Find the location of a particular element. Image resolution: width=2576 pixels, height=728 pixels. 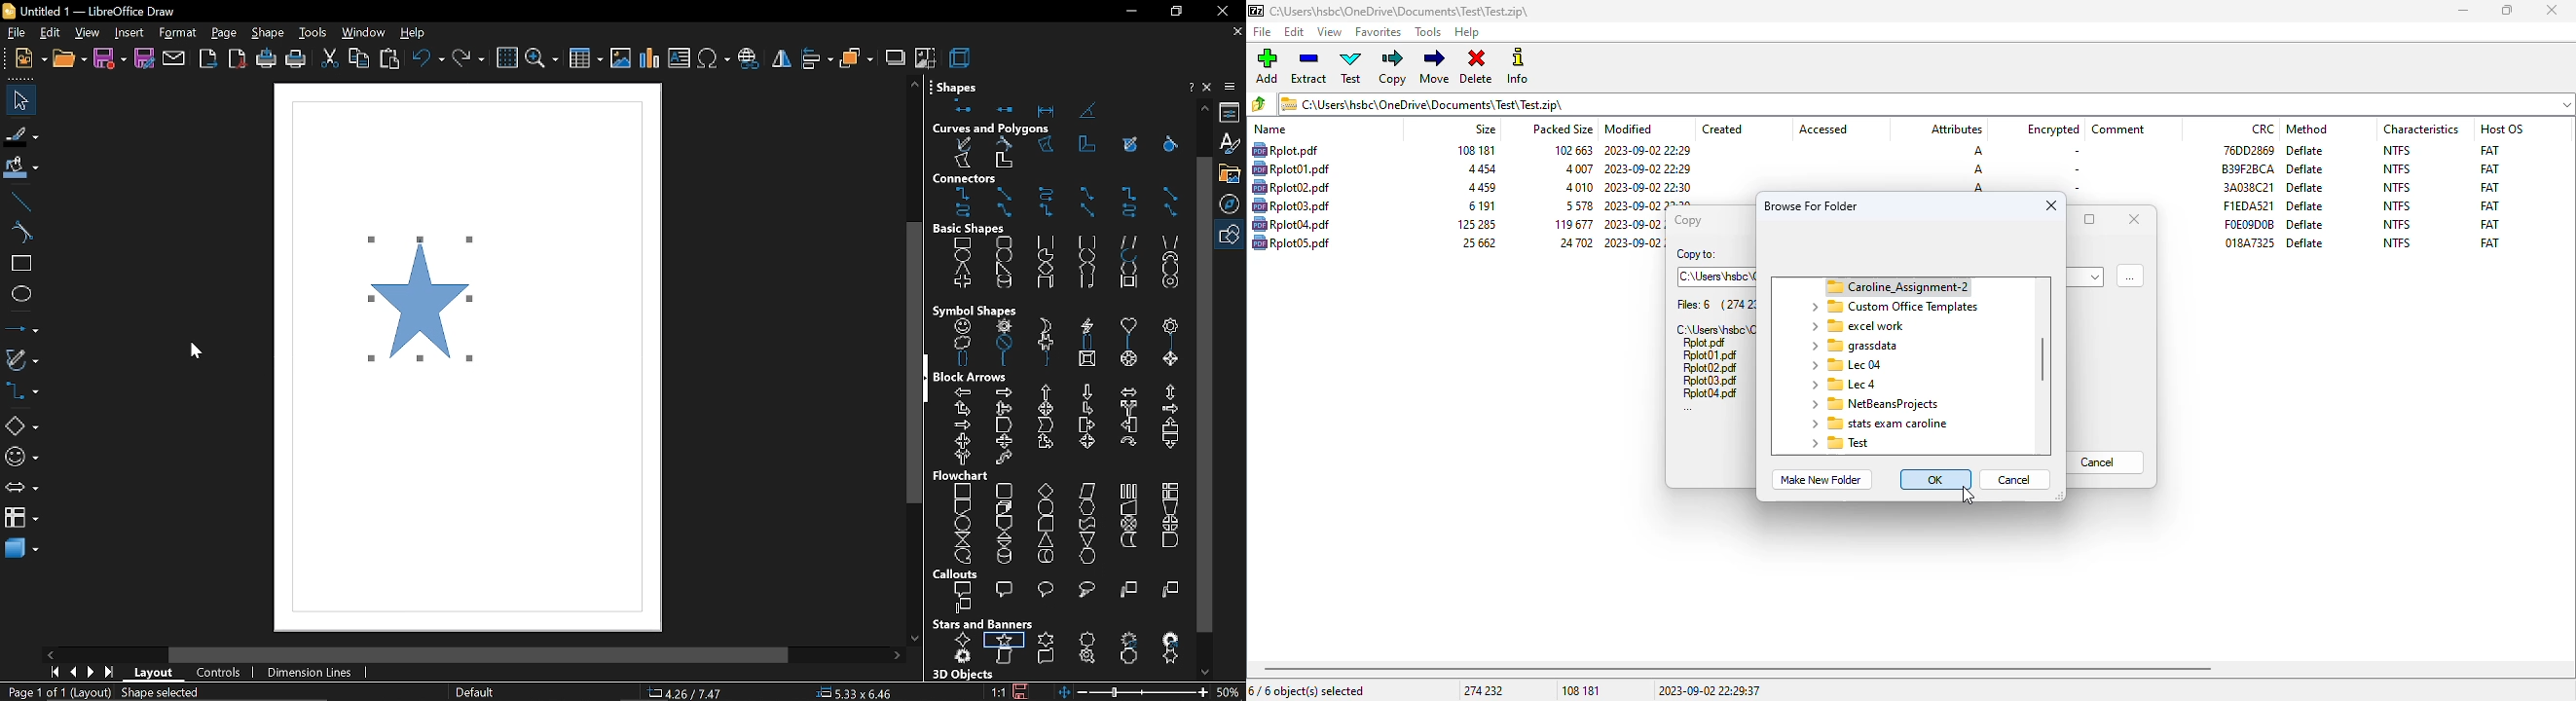

modified is located at coordinates (1630, 129).